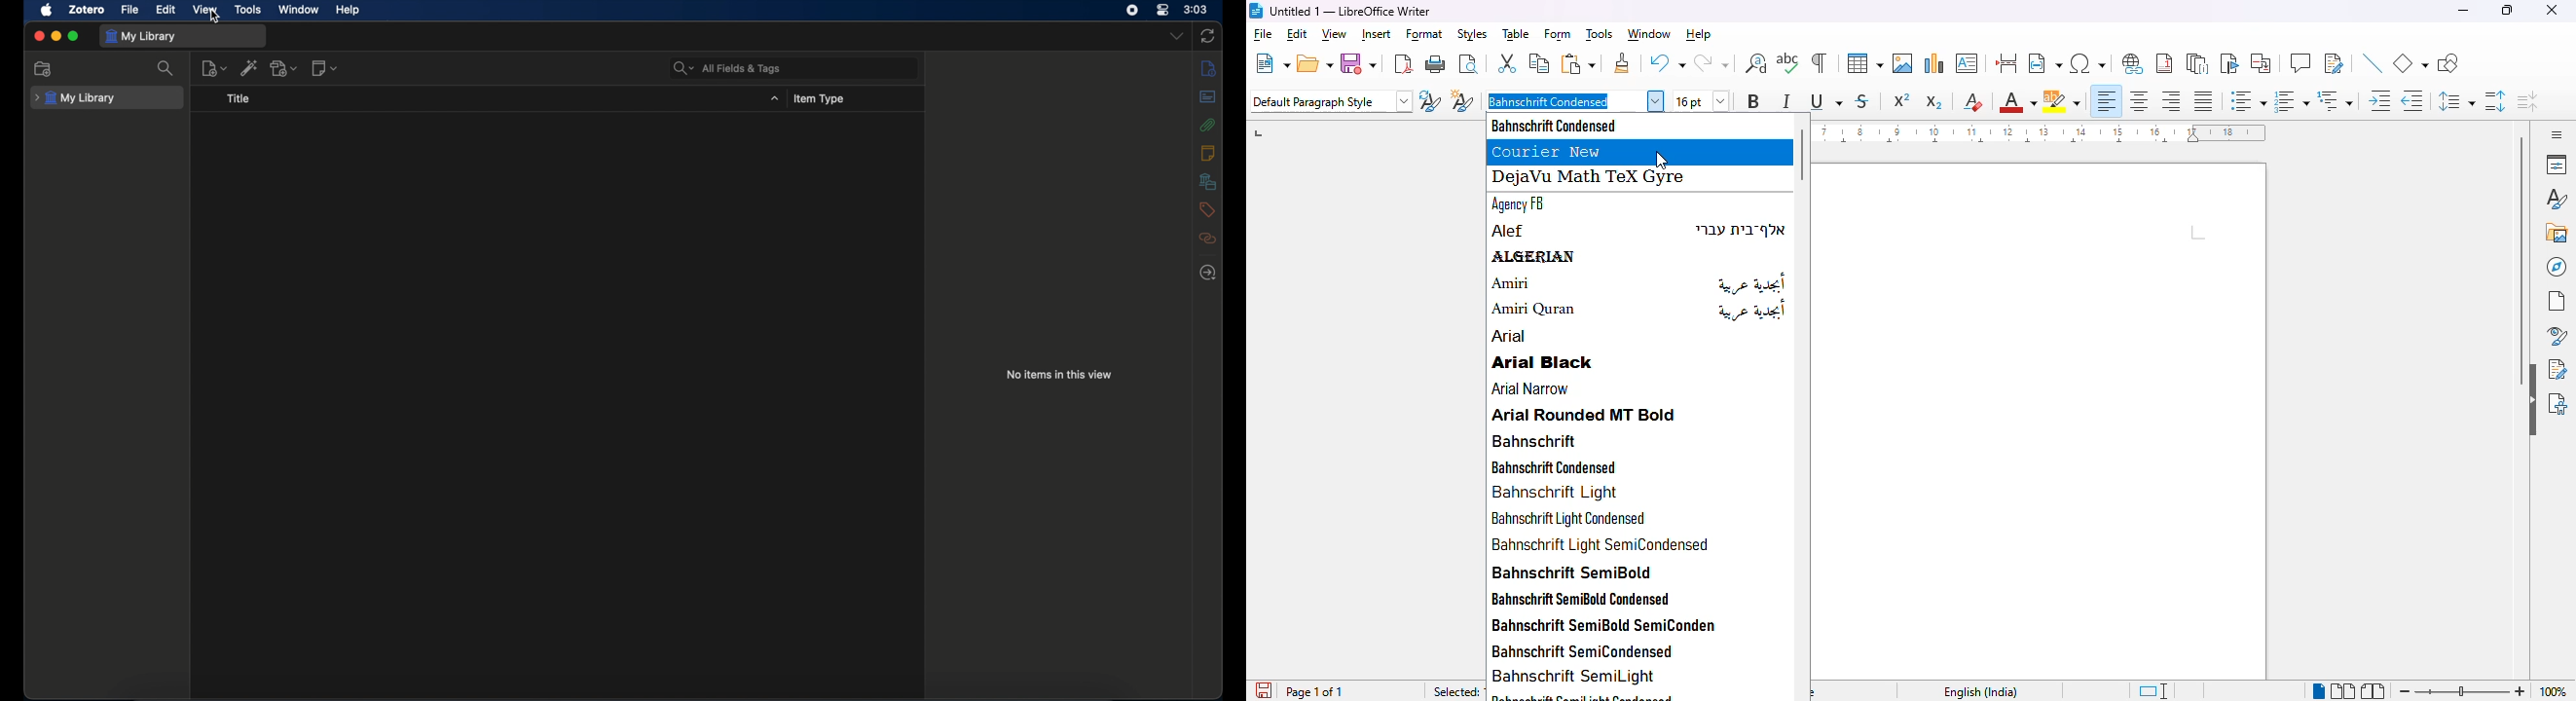 The width and height of the screenshot is (2576, 728). Describe the element at coordinates (1550, 152) in the screenshot. I see `courier new` at that location.